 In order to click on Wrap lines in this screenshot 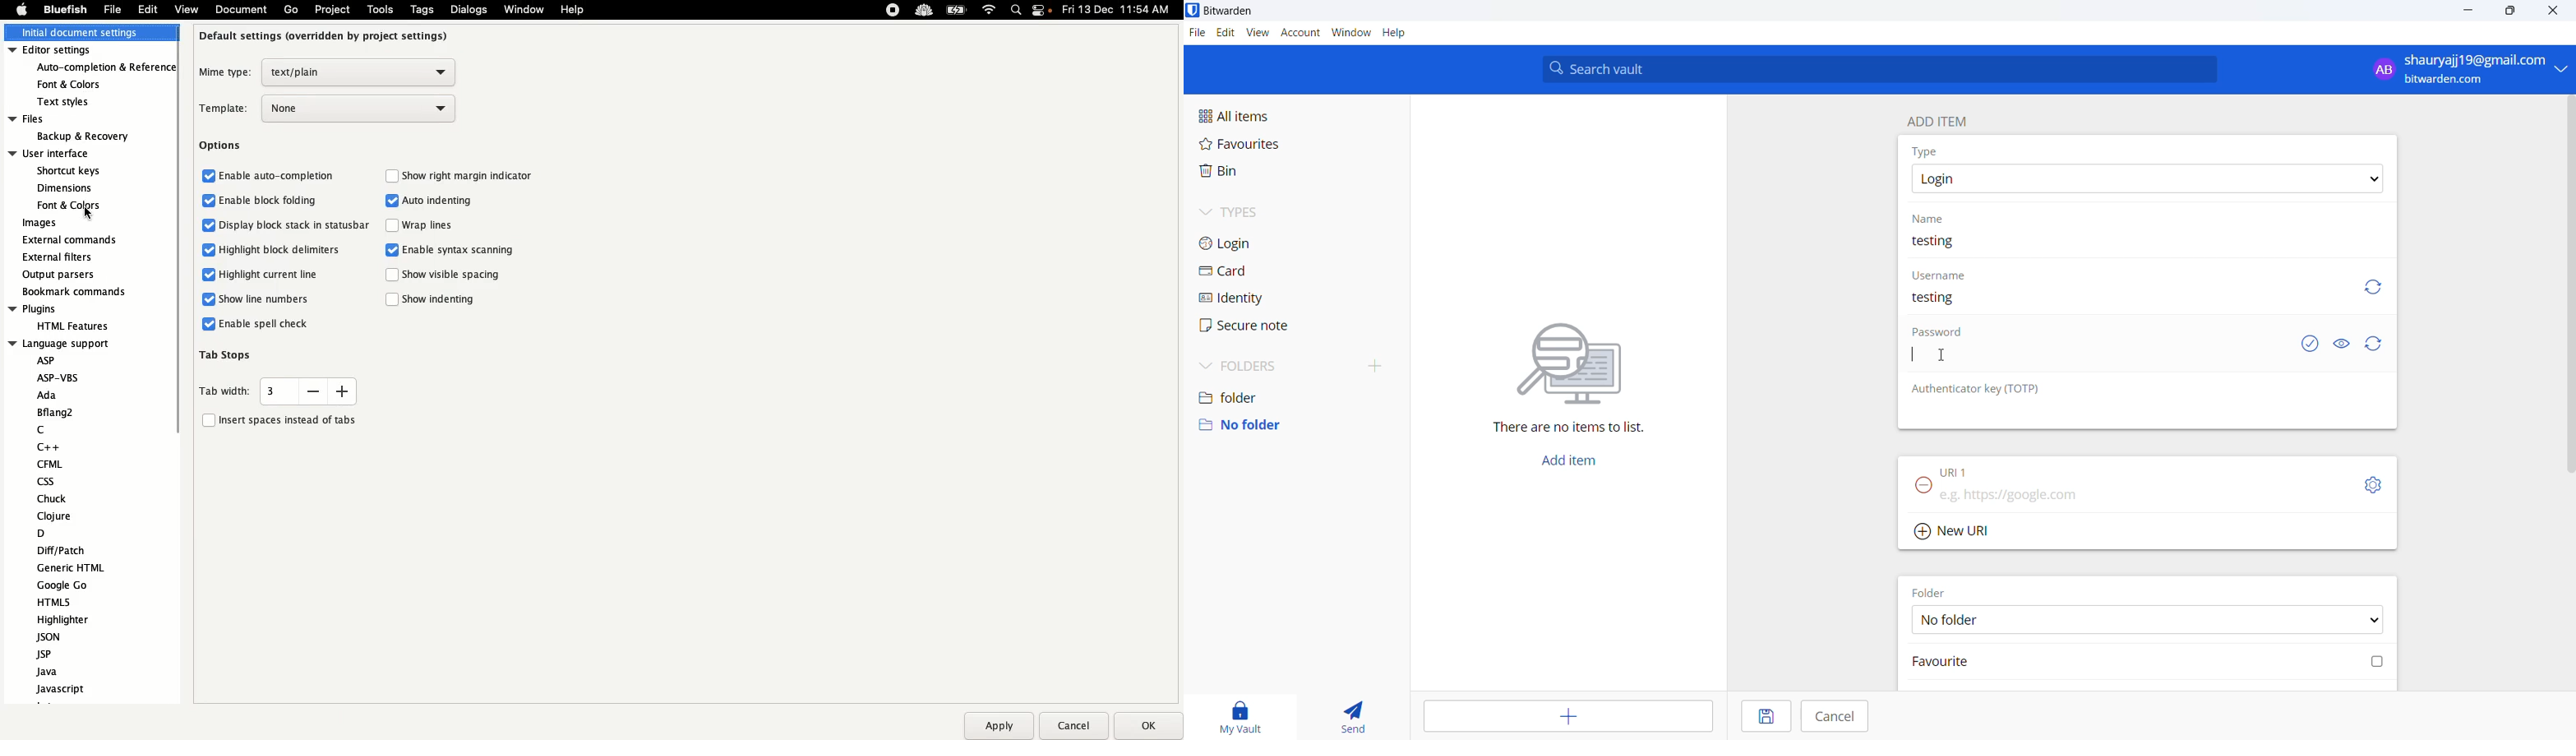, I will do `click(425, 227)`.